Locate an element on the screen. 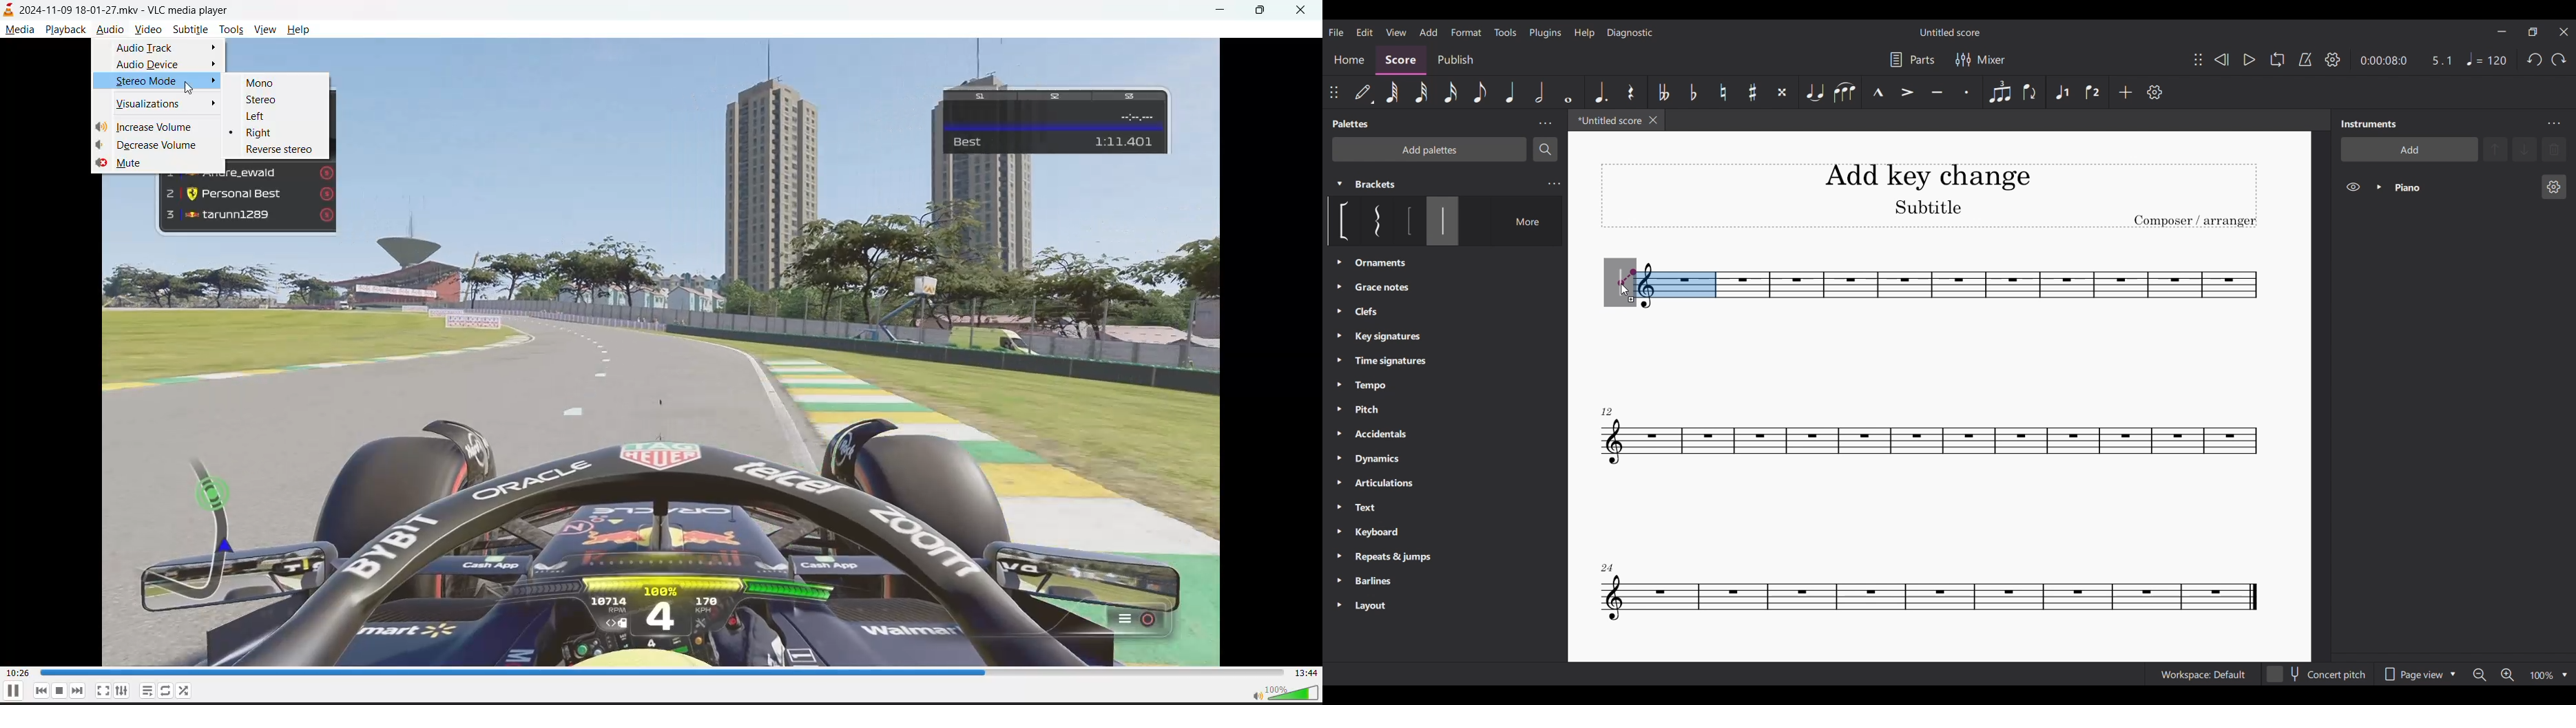 The width and height of the screenshot is (2576, 728). playback is located at coordinates (65, 30).